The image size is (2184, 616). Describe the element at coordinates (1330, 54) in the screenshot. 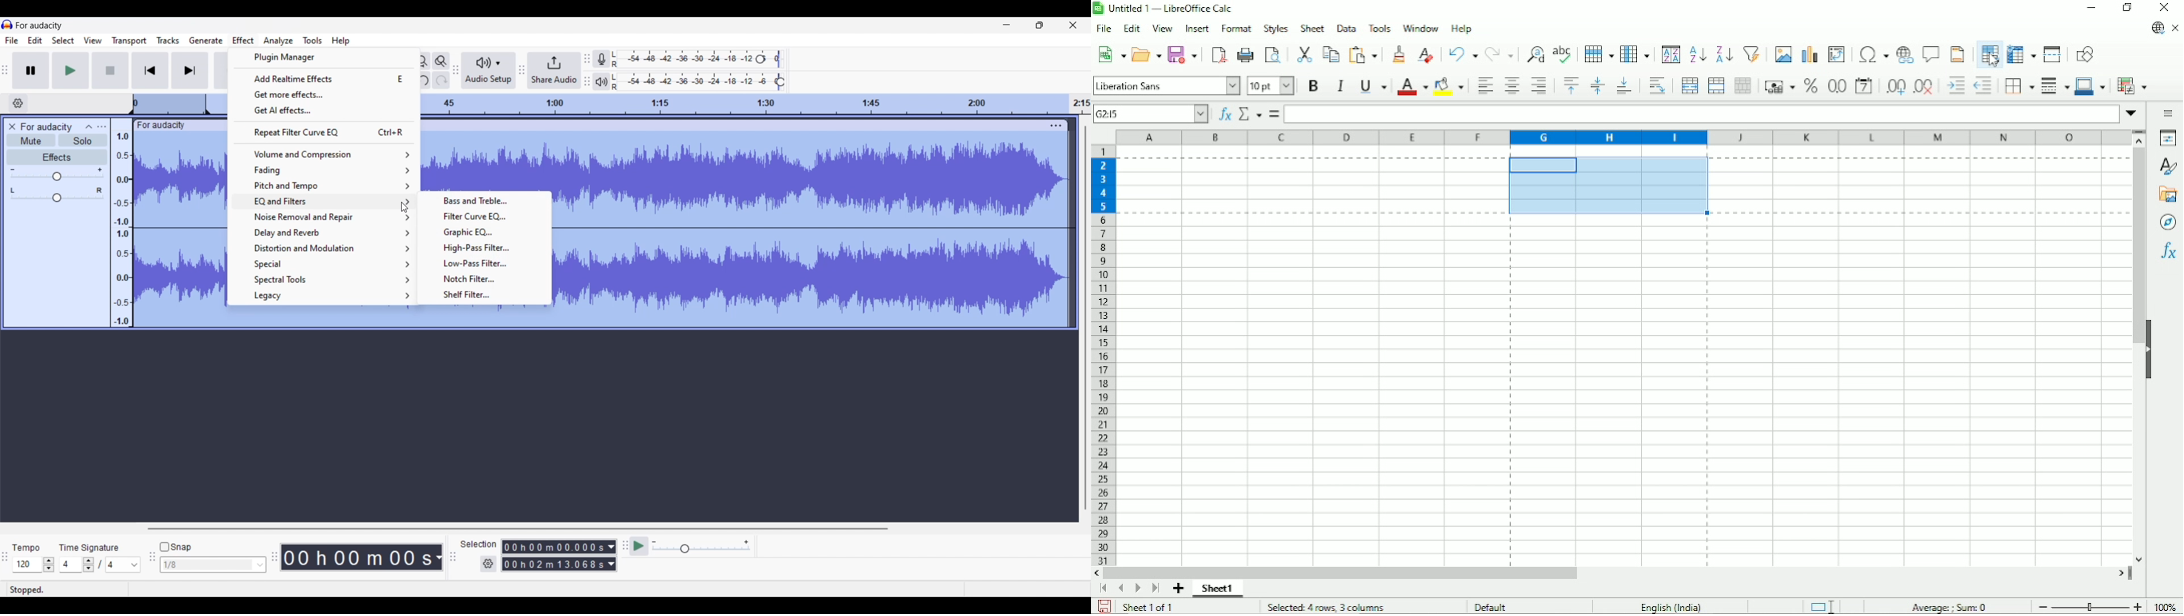

I see `Copy` at that location.